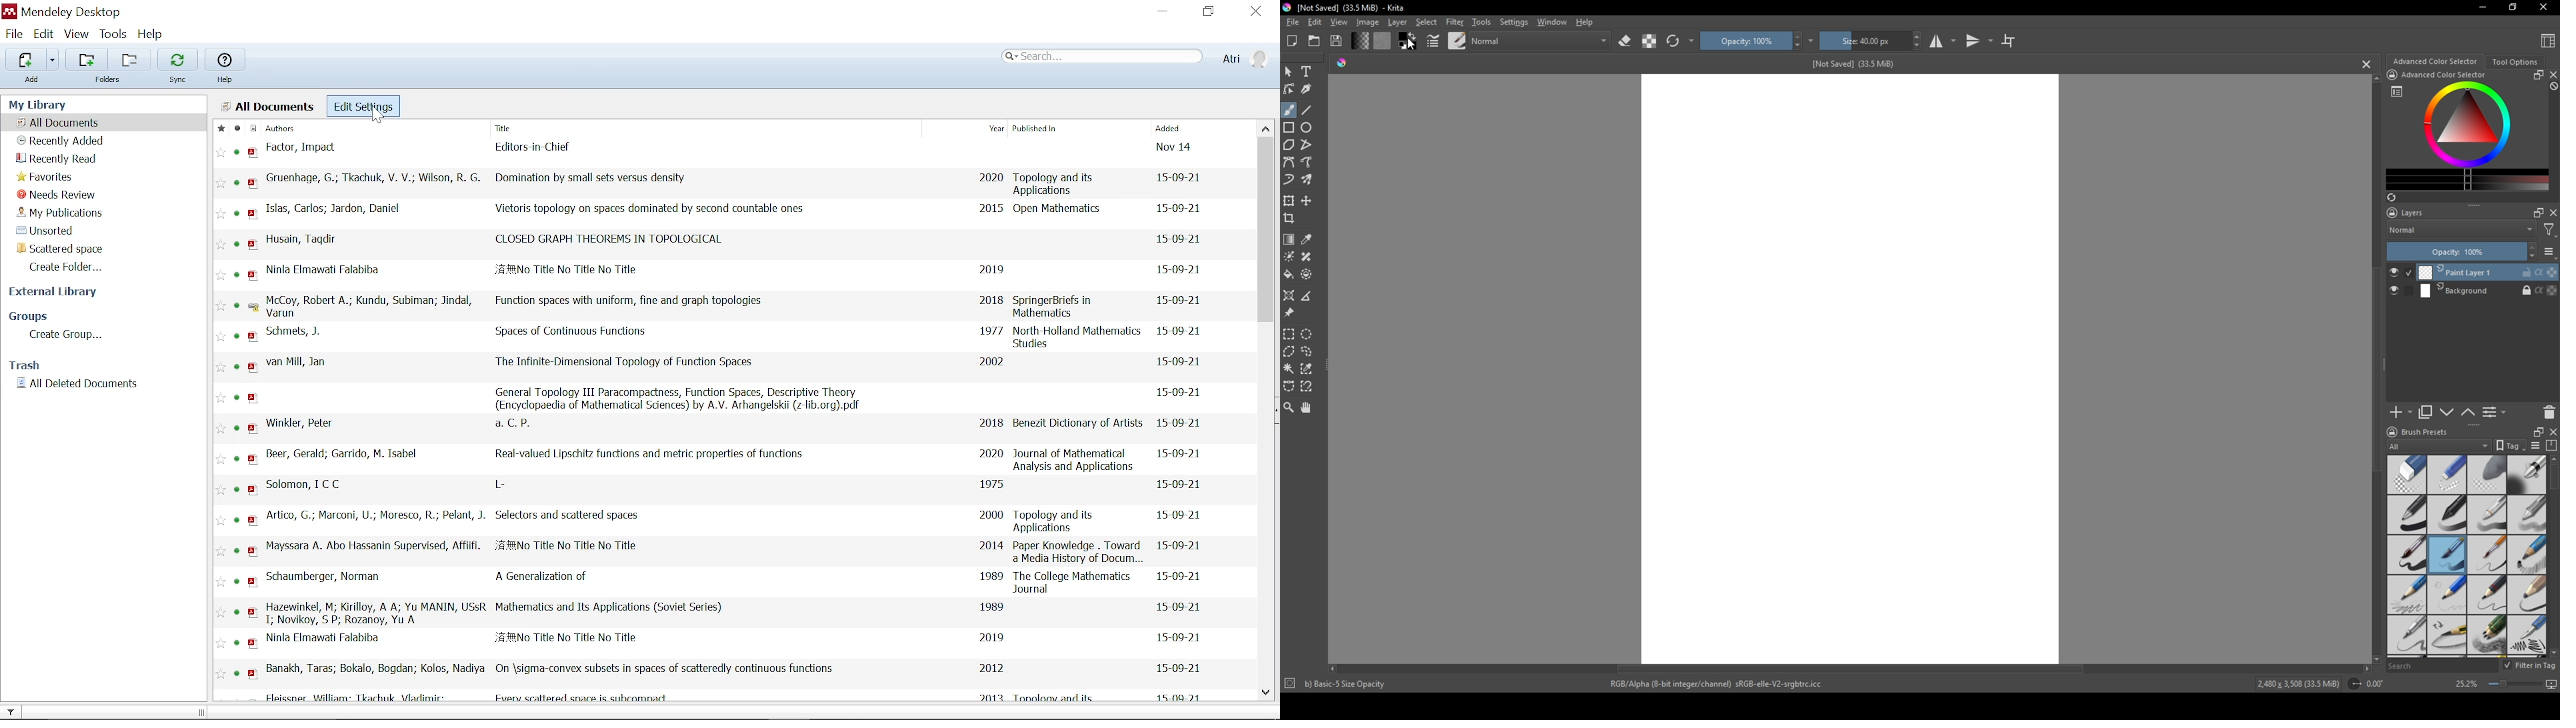 The height and width of the screenshot is (728, 2576). Describe the element at coordinates (1309, 333) in the screenshot. I see `elliptical` at that location.